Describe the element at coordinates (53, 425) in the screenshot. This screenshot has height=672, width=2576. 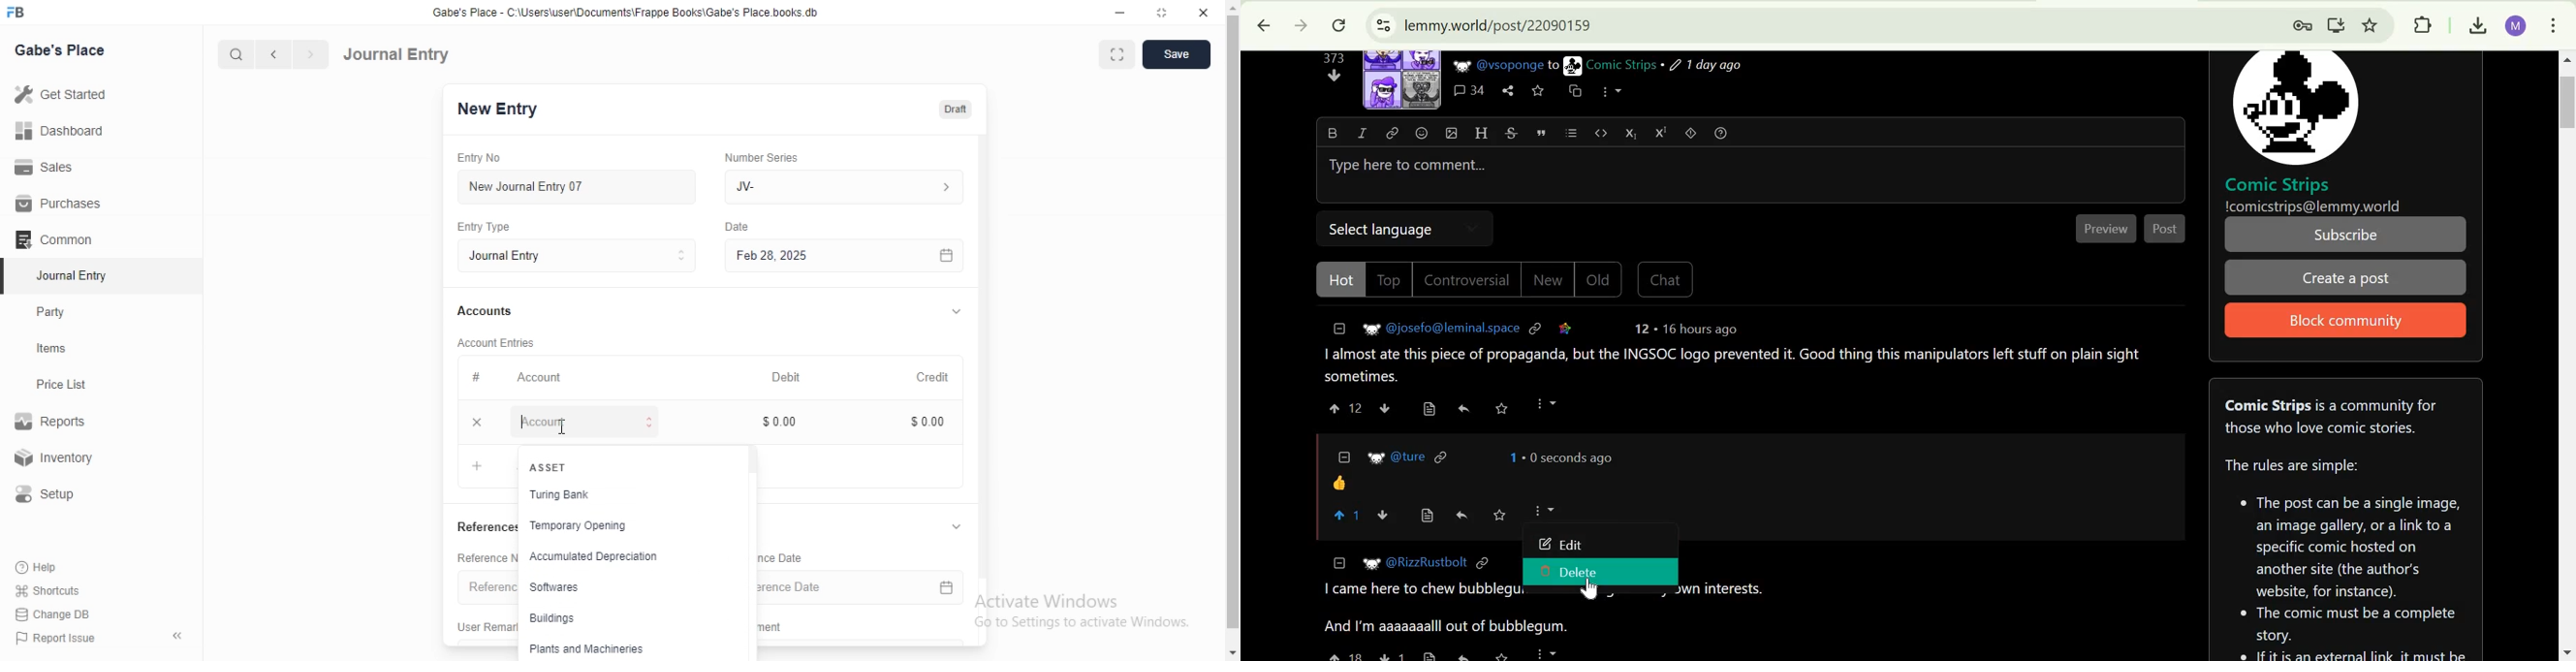
I see `Reports.` at that location.